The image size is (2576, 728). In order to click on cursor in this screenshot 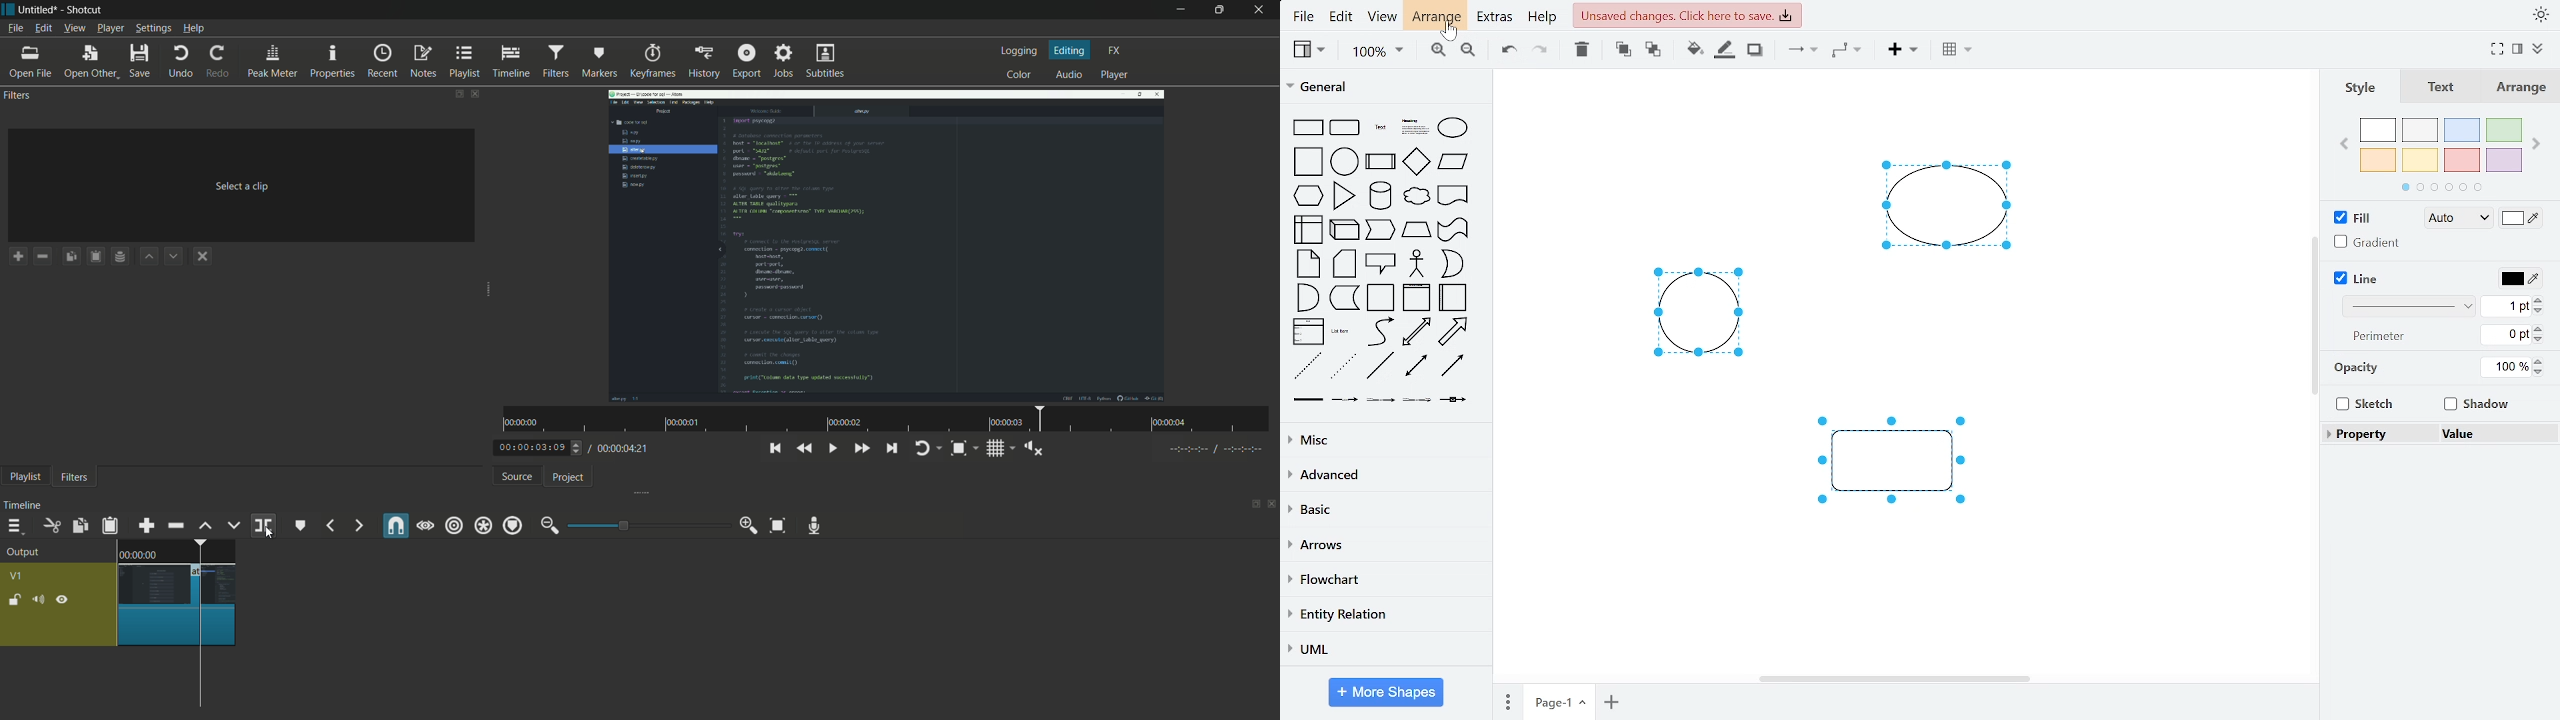, I will do `click(270, 534)`.